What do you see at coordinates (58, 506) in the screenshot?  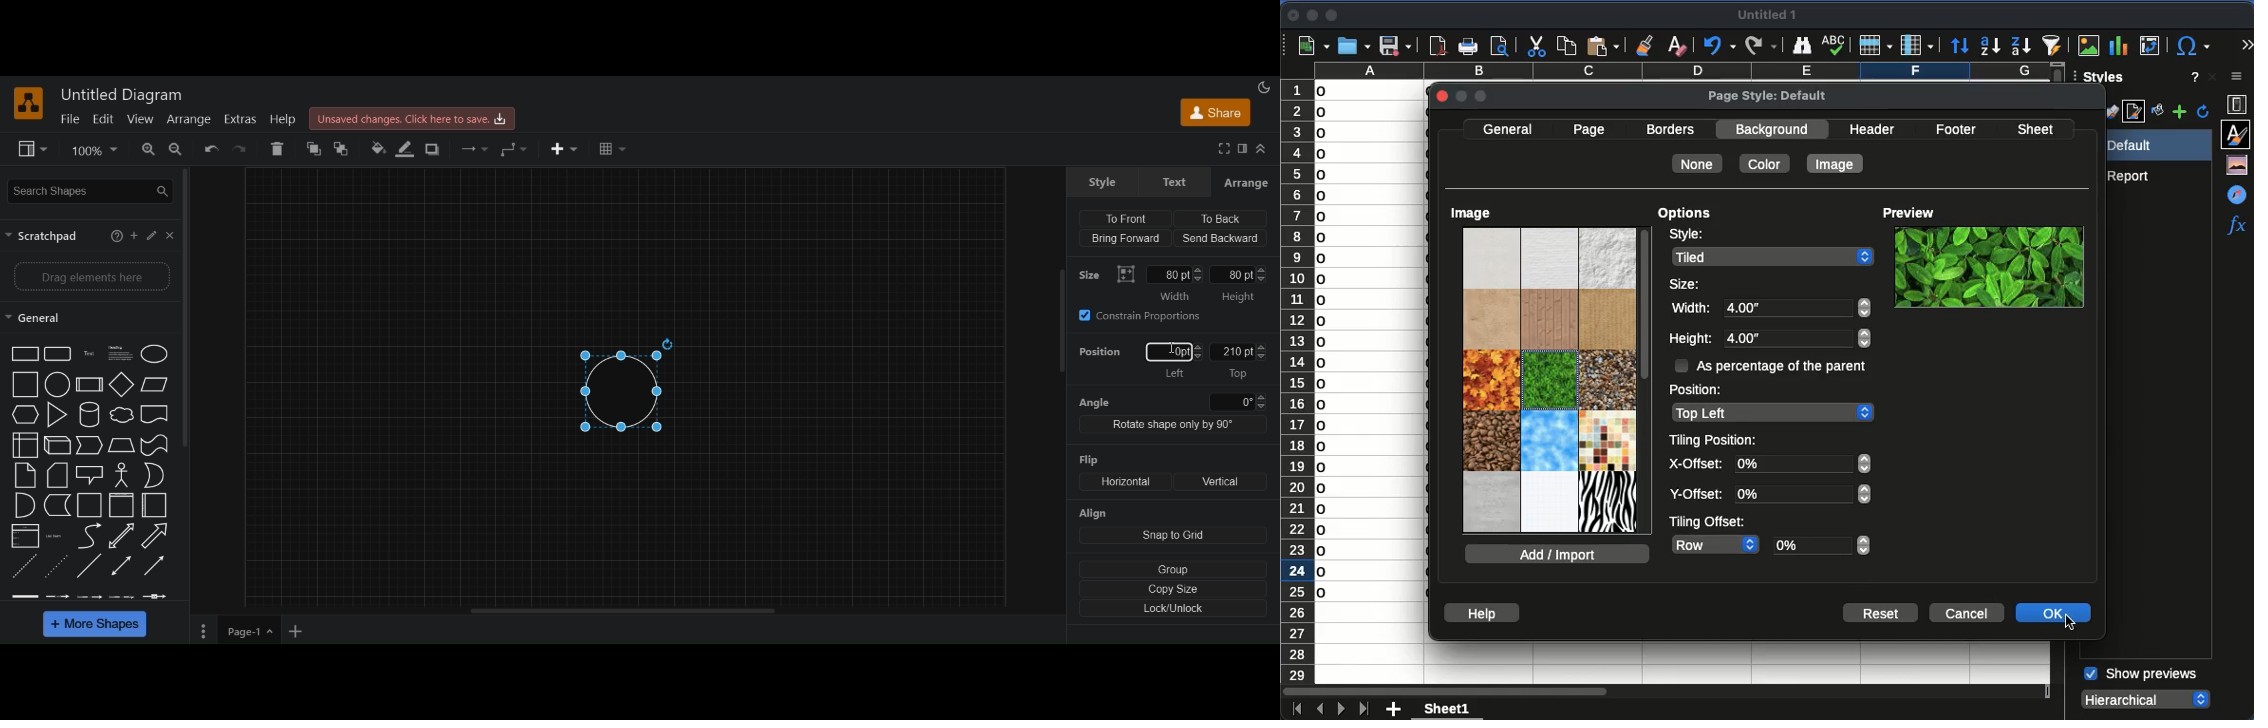 I see `free shape` at bounding box center [58, 506].